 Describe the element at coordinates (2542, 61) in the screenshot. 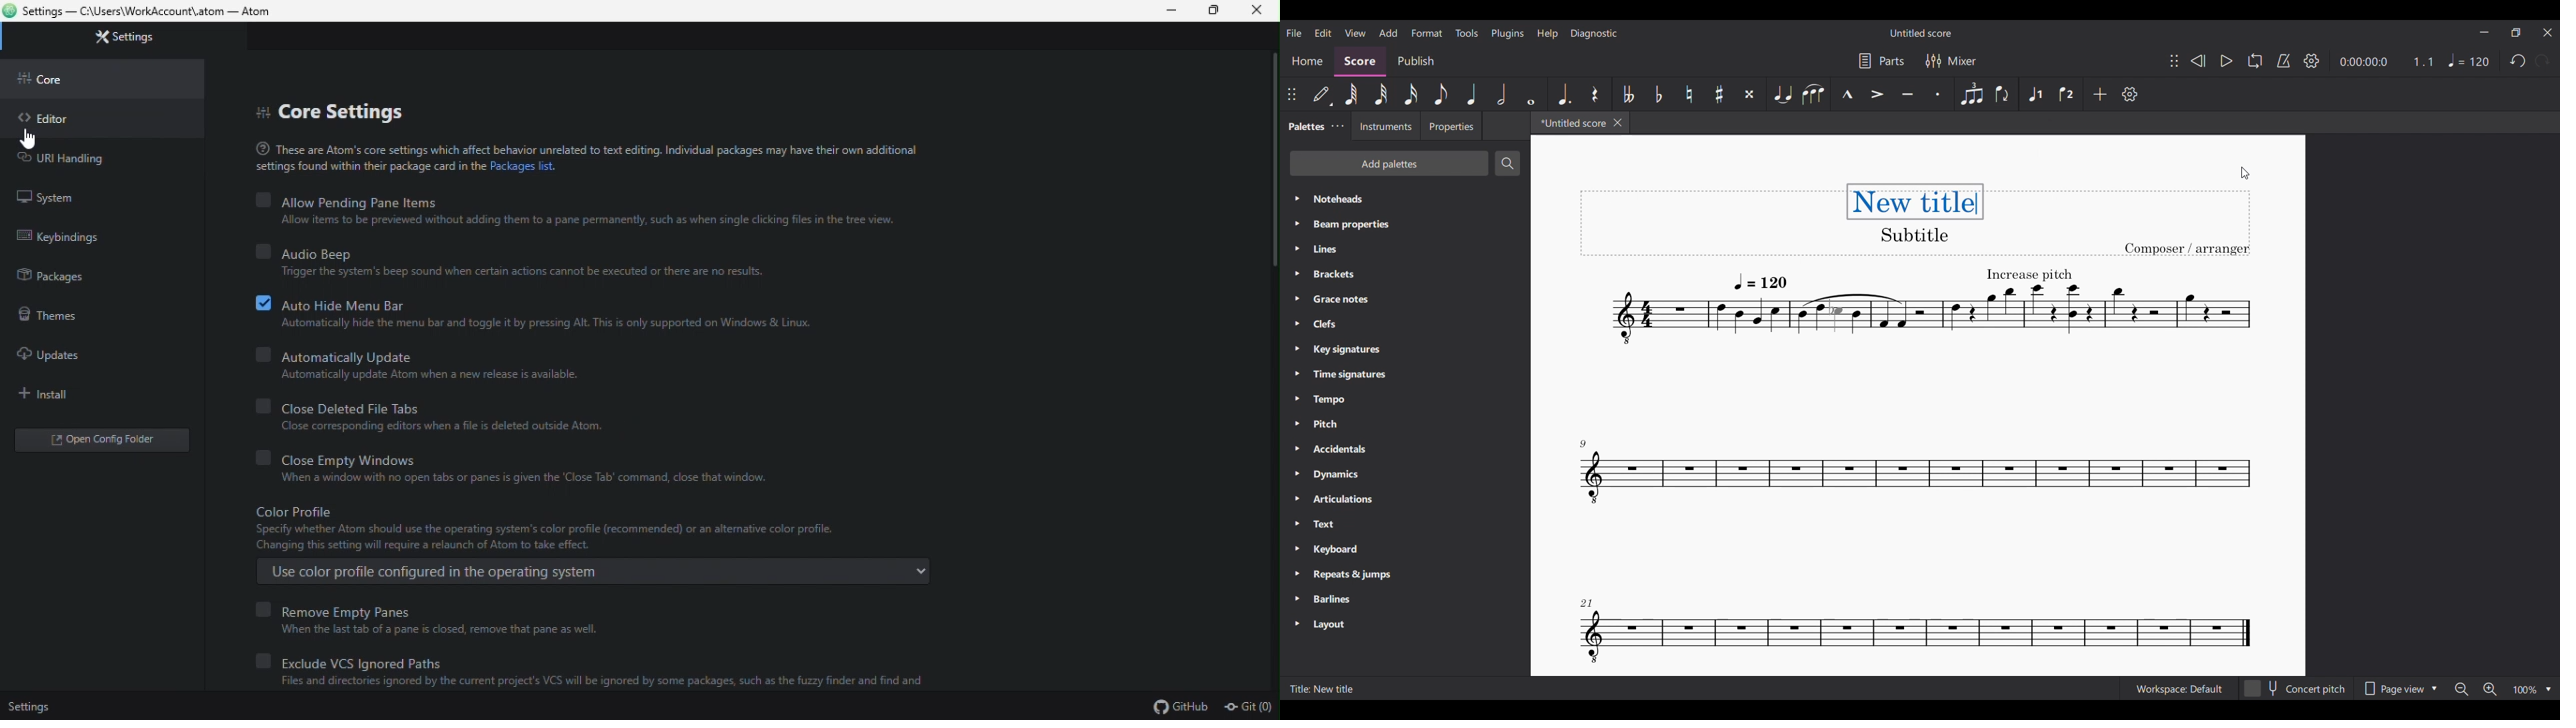

I see `Redo` at that location.